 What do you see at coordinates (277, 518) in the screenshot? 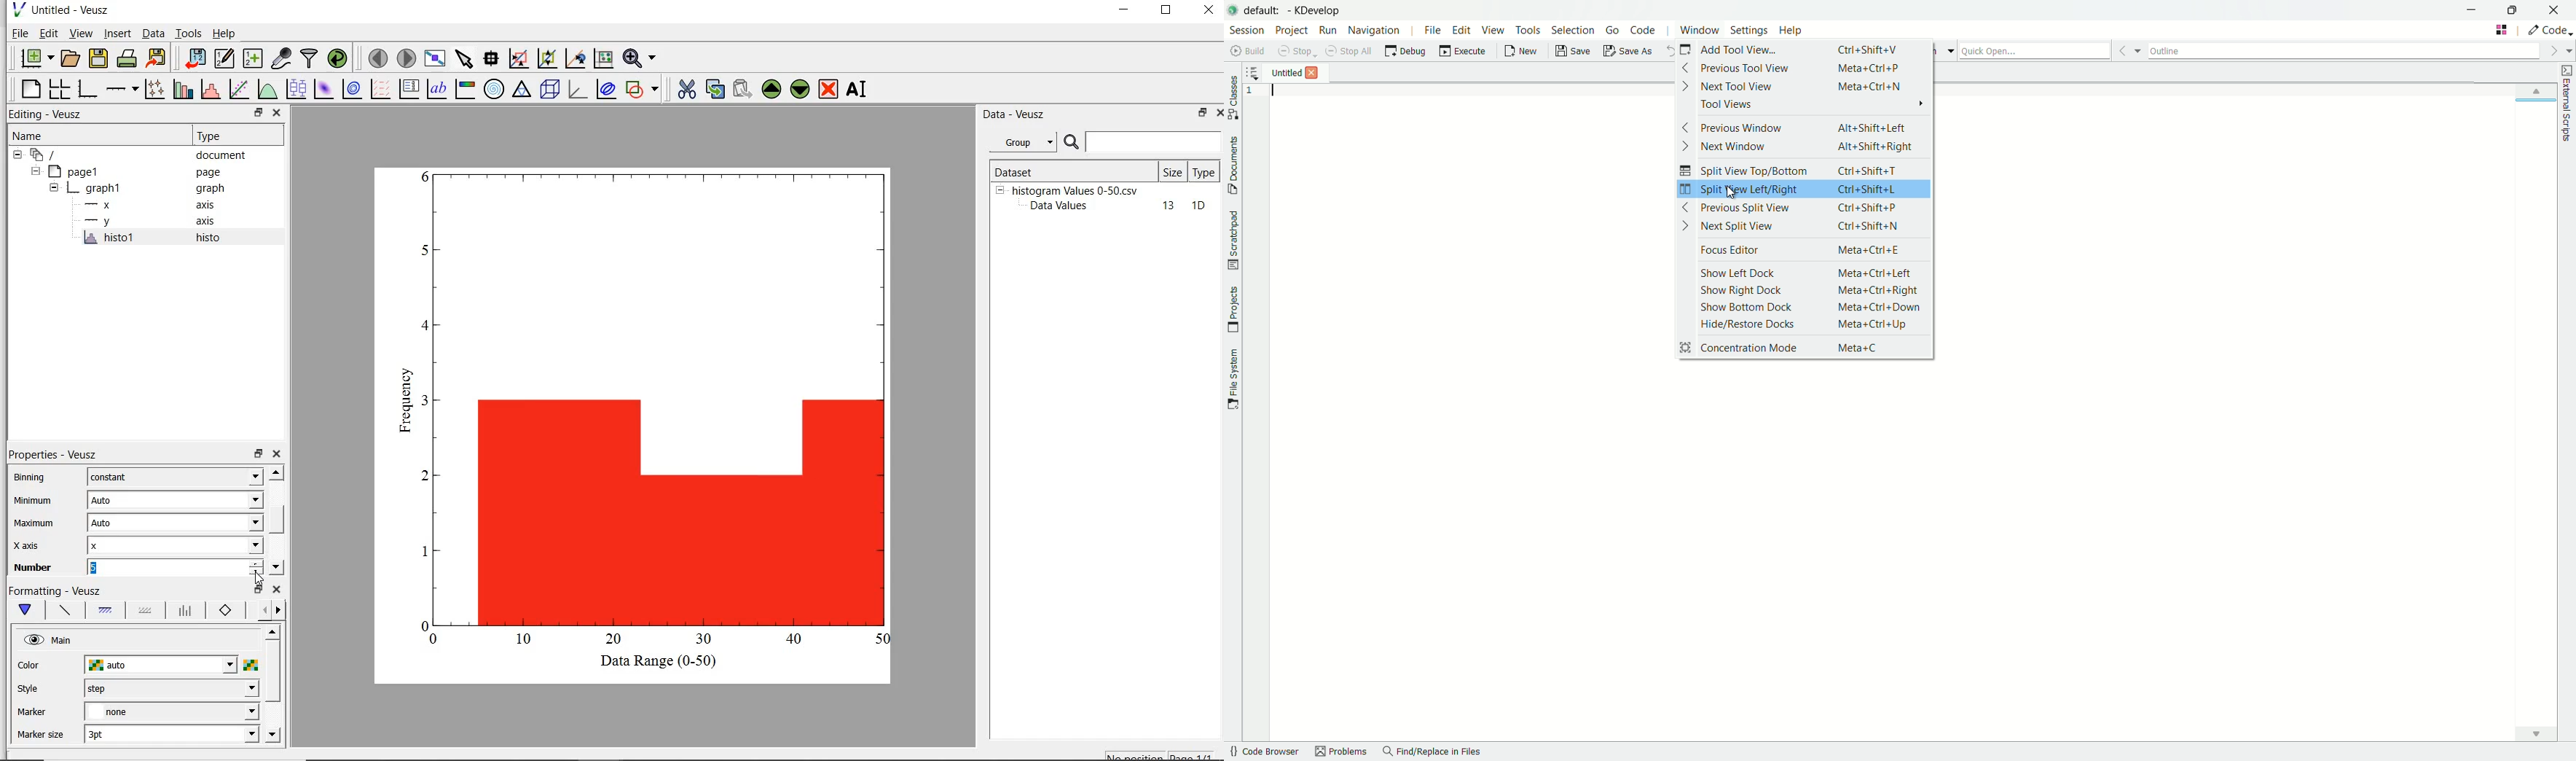
I see `vertical scrollbar` at bounding box center [277, 518].